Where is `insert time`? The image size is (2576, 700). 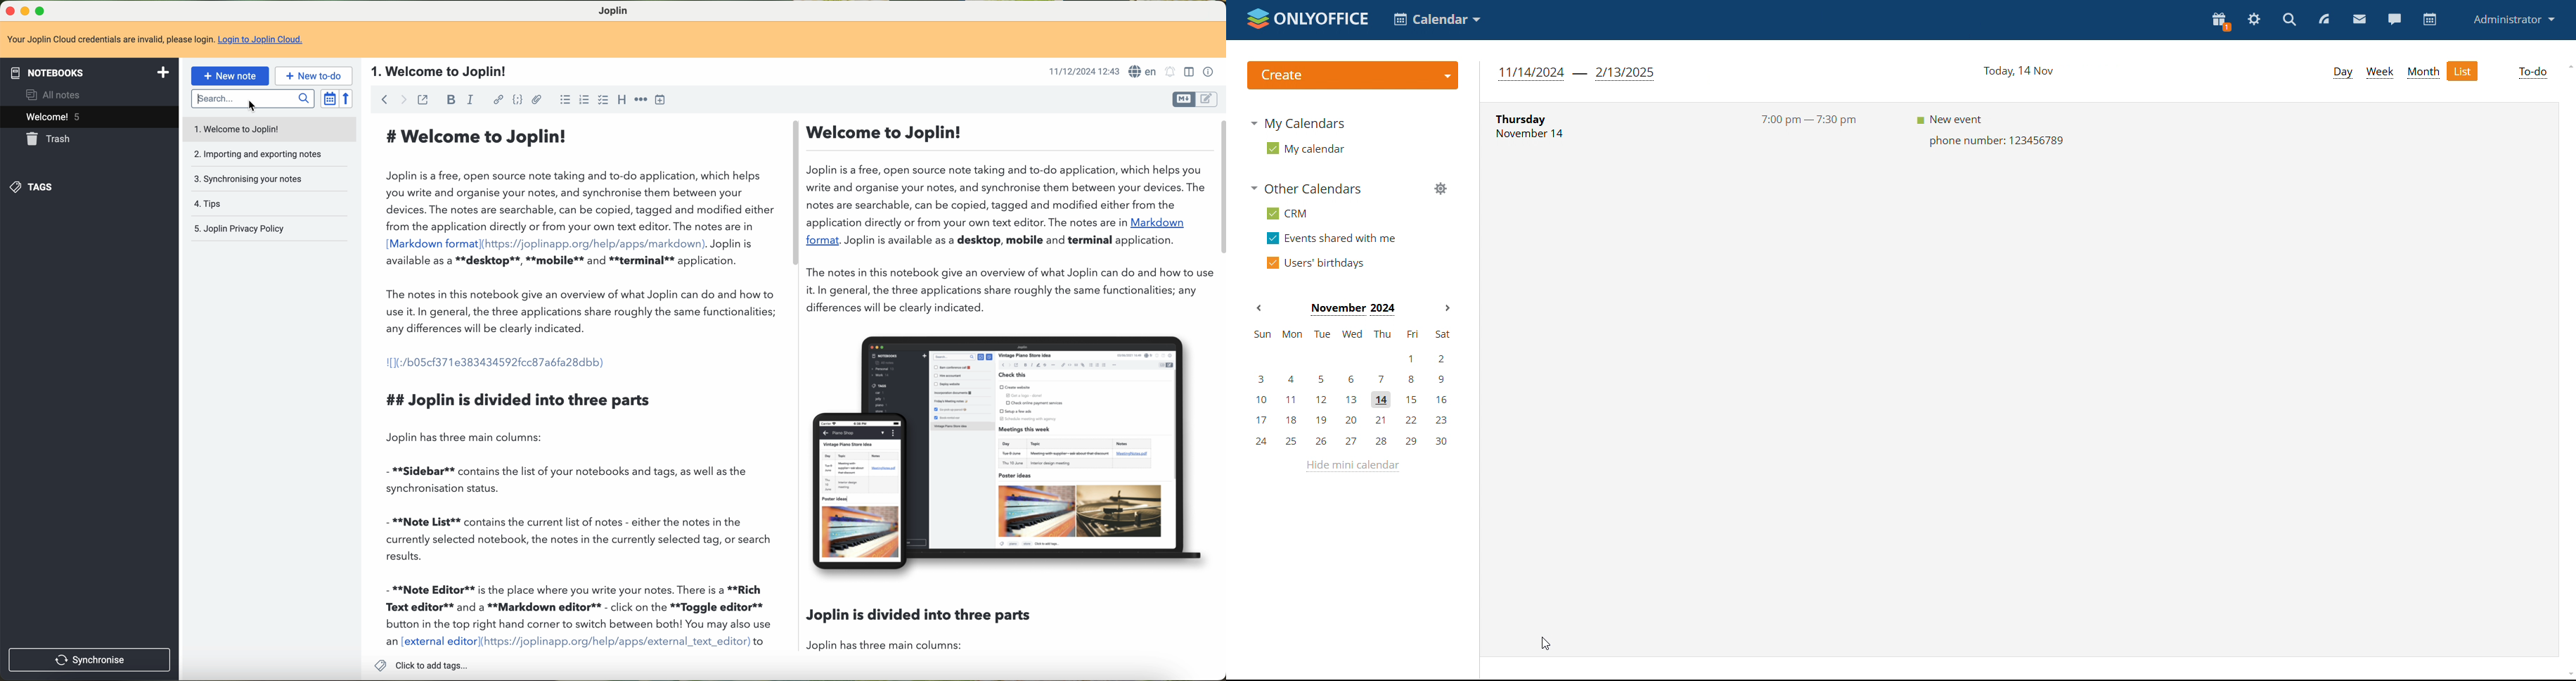
insert time is located at coordinates (660, 99).